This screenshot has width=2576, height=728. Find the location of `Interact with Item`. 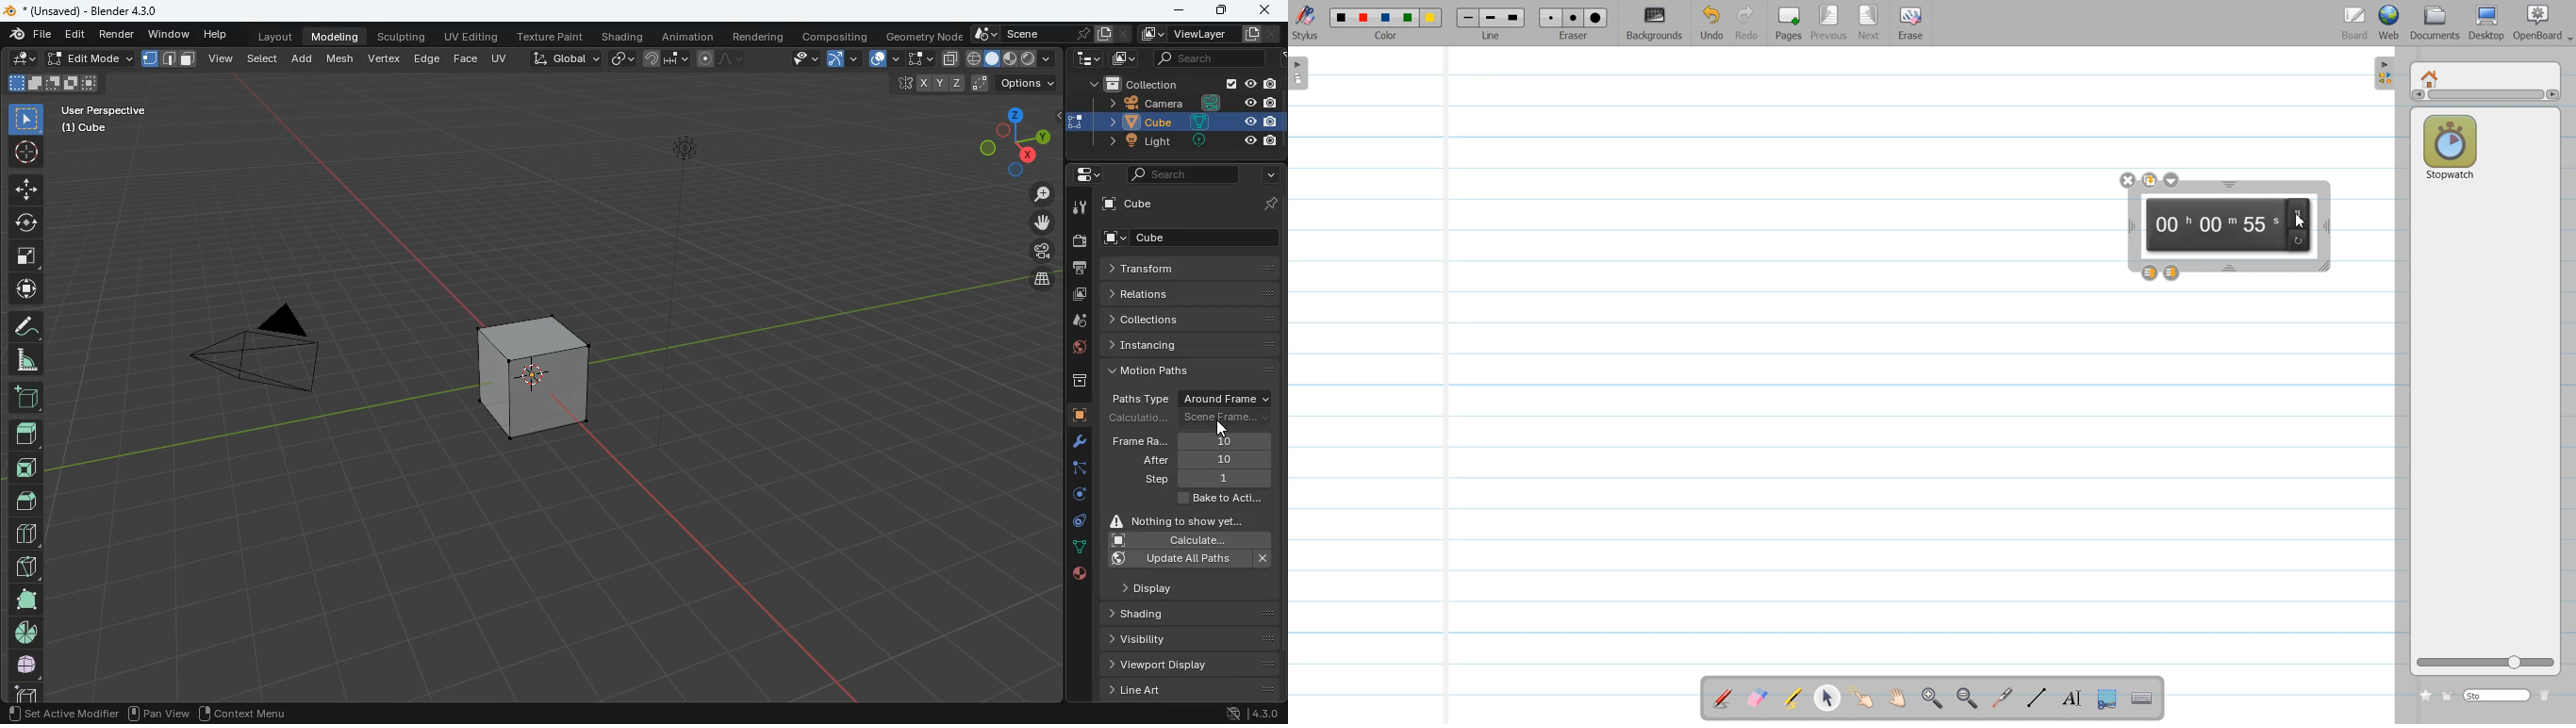

Interact with Item is located at coordinates (1866, 698).